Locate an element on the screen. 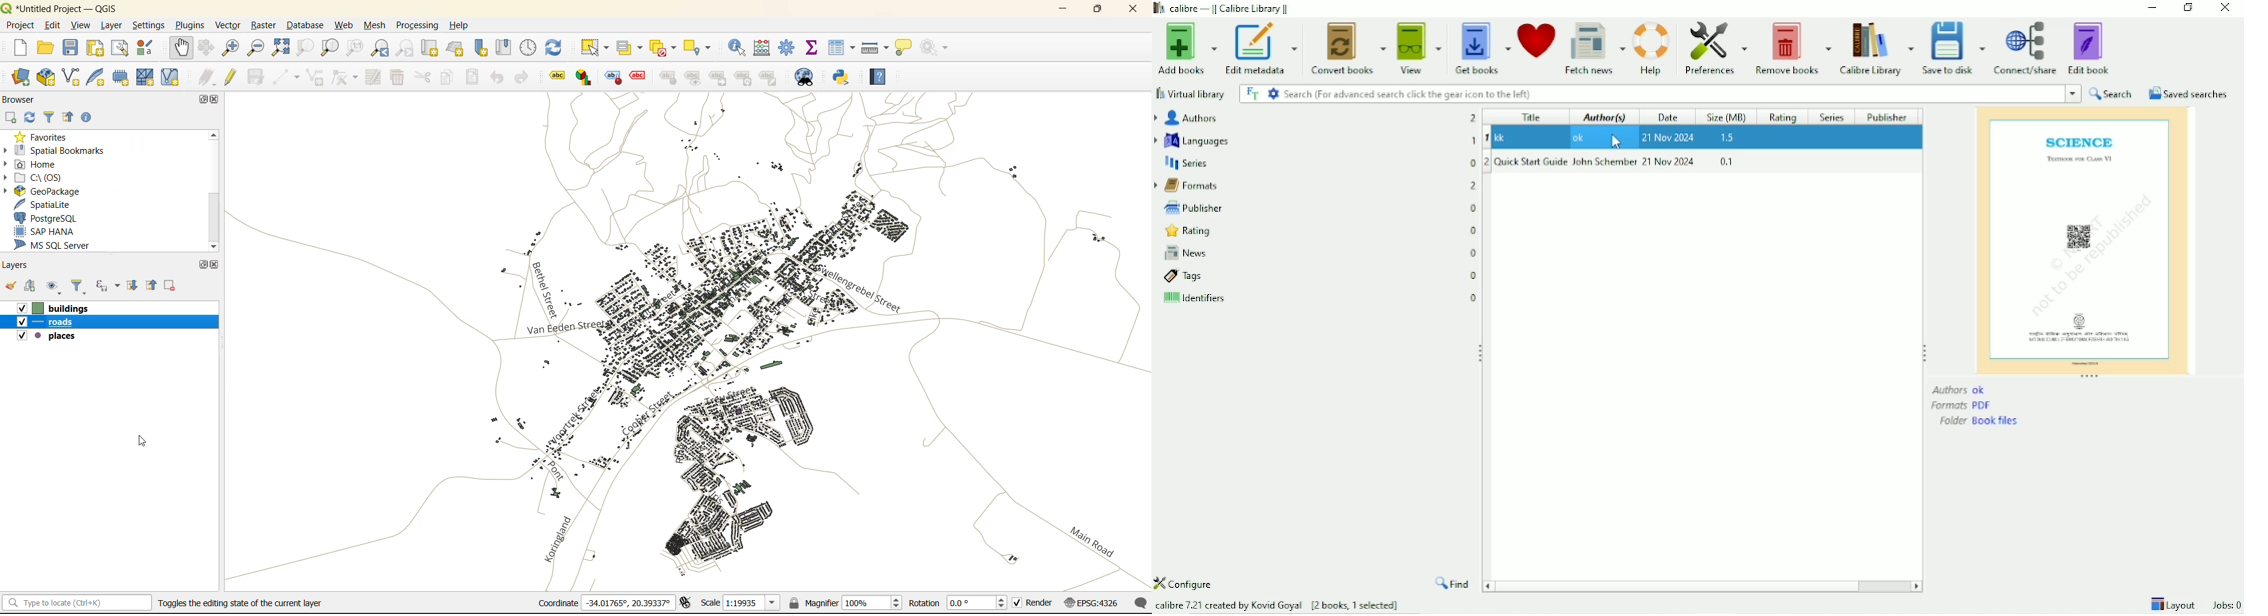 Image resolution: width=2268 pixels, height=616 pixels. News is located at coordinates (1318, 254).